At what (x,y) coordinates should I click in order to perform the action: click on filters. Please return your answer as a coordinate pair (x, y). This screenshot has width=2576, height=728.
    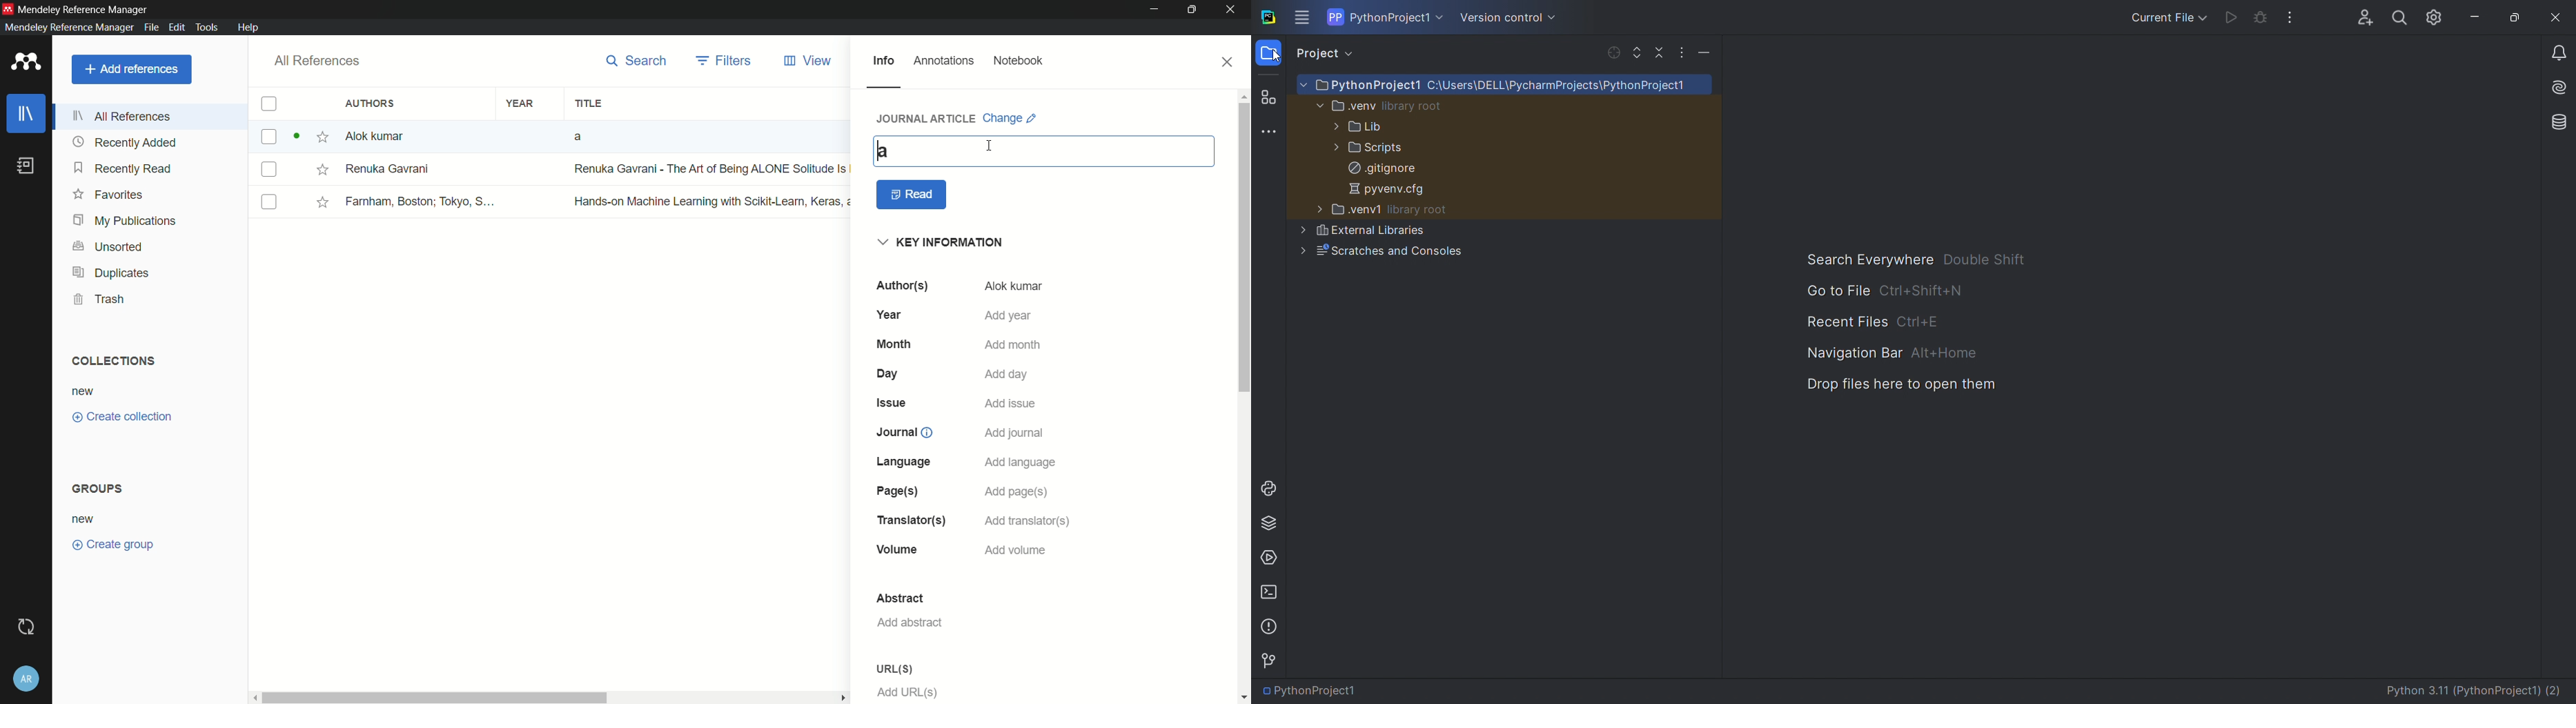
    Looking at the image, I should click on (725, 61).